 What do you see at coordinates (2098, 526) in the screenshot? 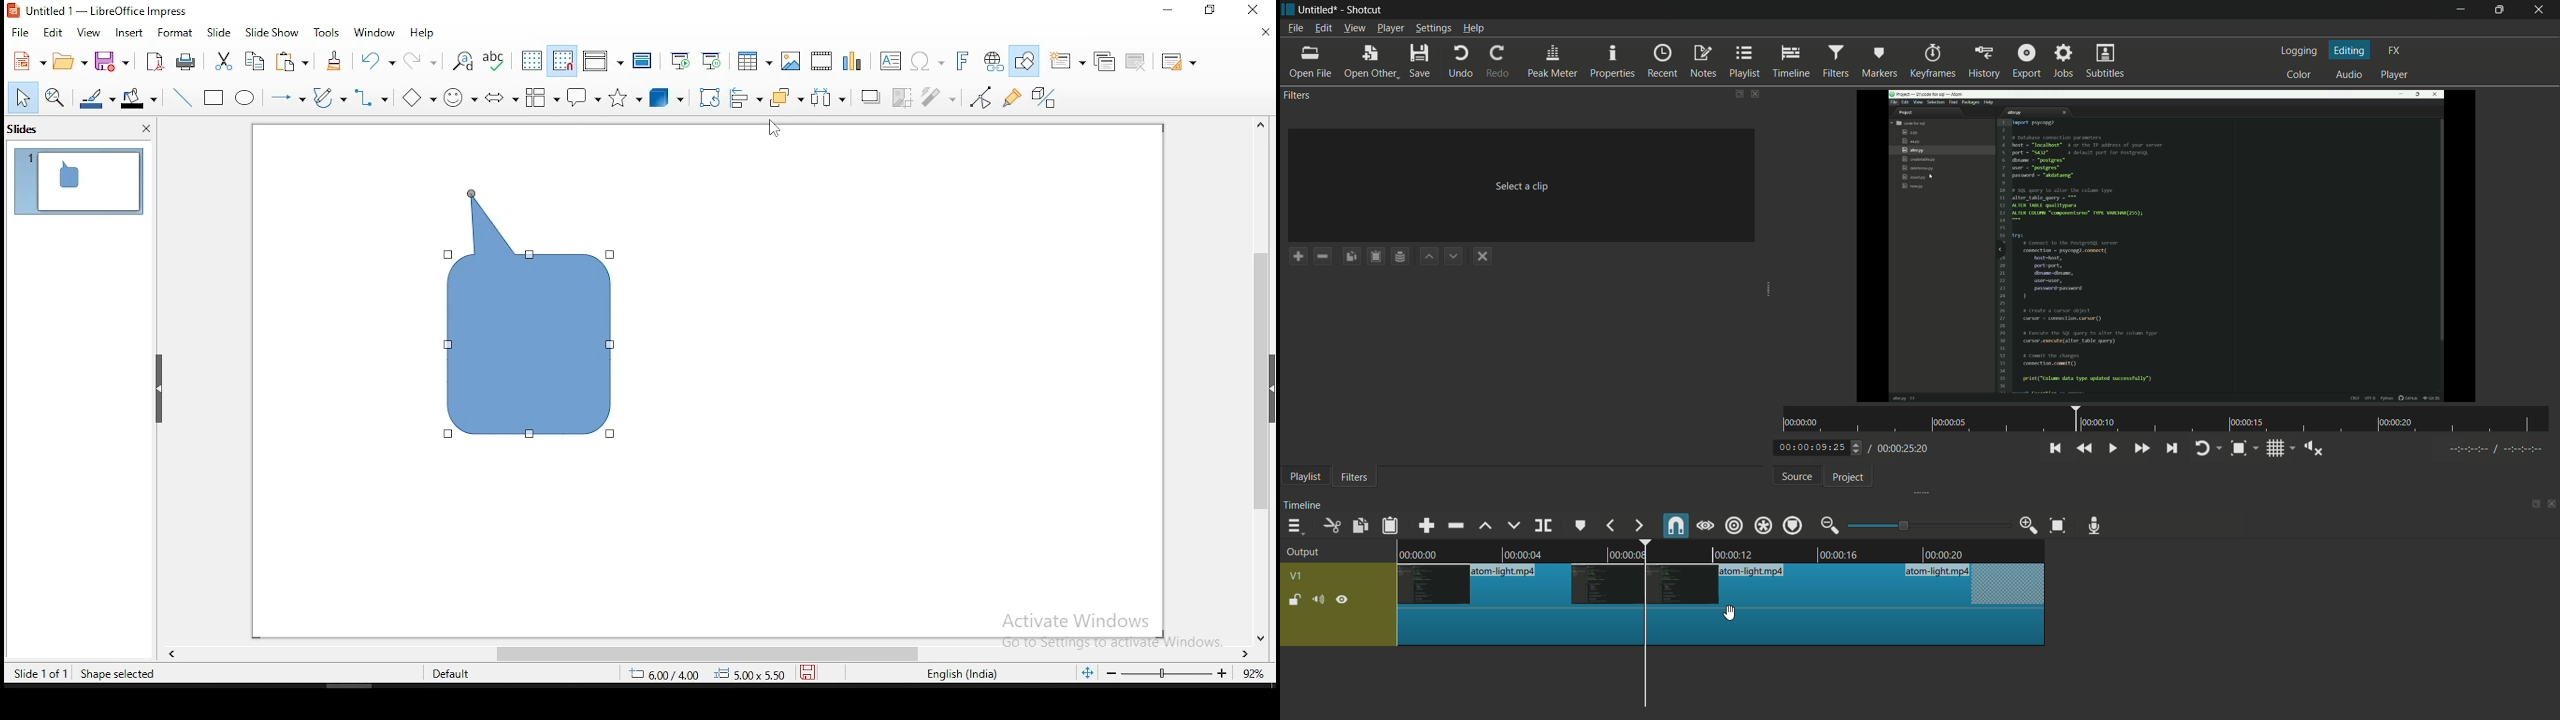
I see `record audio` at bounding box center [2098, 526].